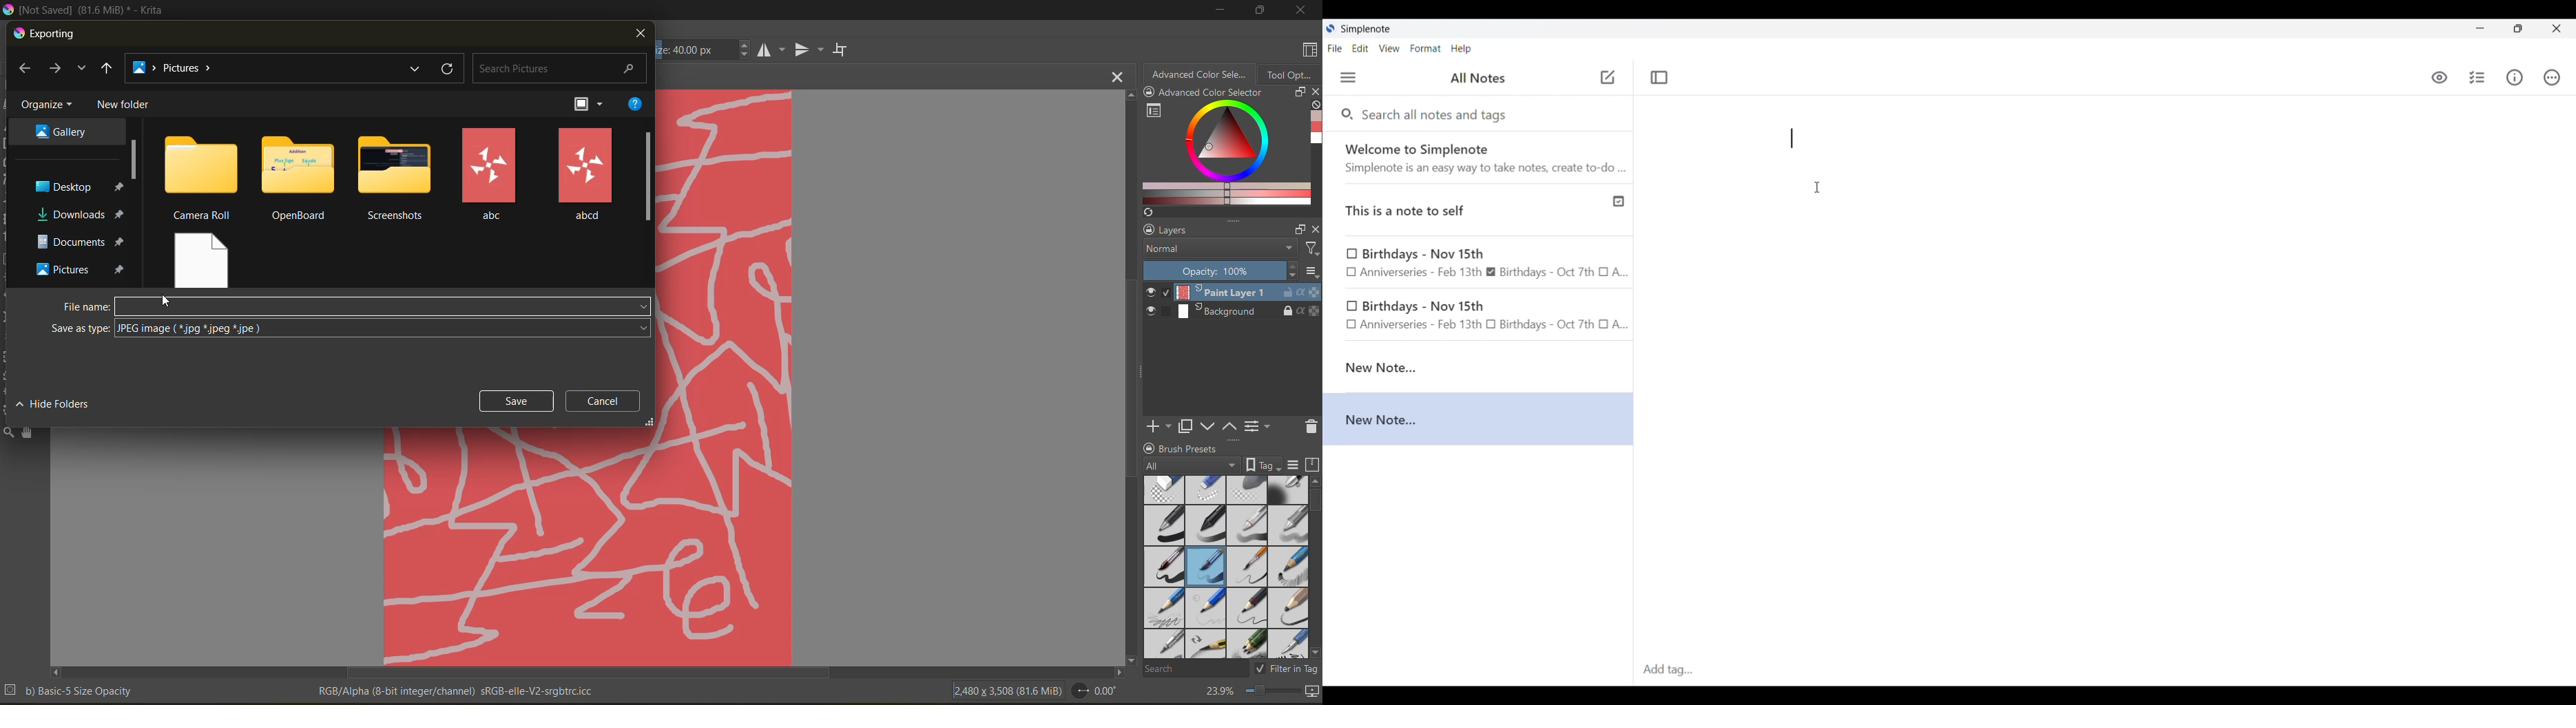  I want to click on save, so click(517, 401).